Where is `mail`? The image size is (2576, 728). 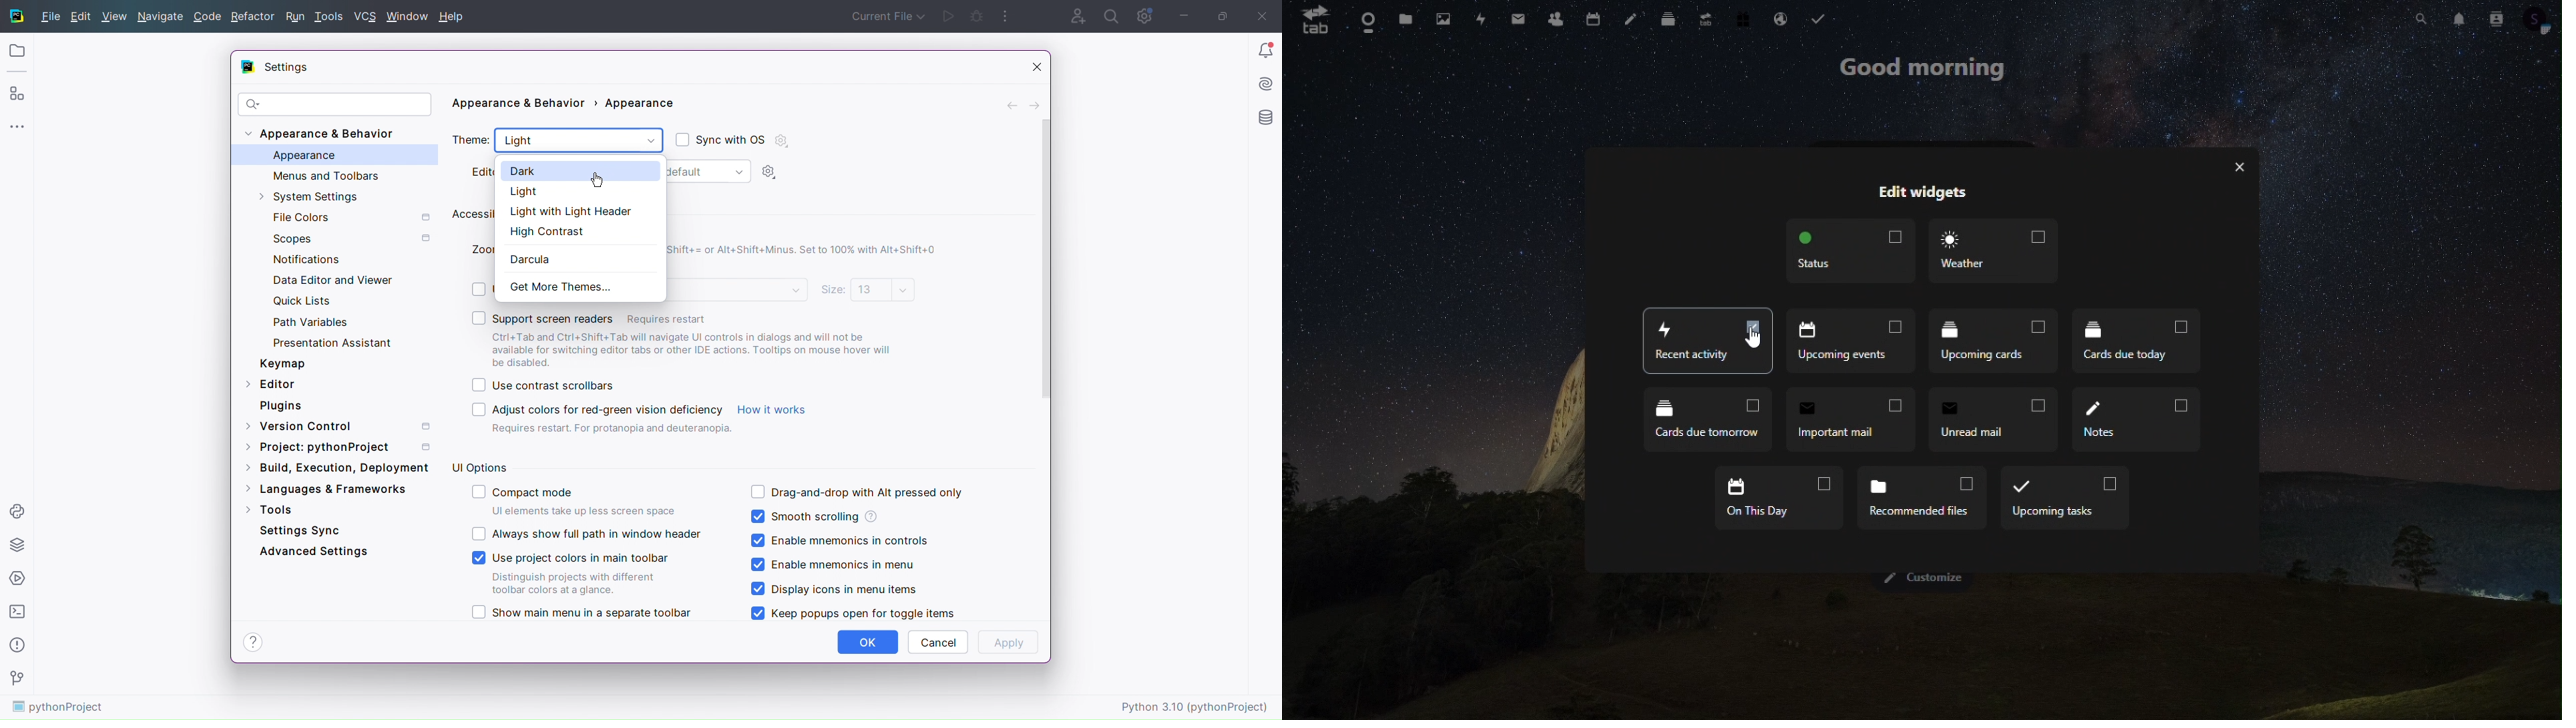 mail is located at coordinates (1519, 19).